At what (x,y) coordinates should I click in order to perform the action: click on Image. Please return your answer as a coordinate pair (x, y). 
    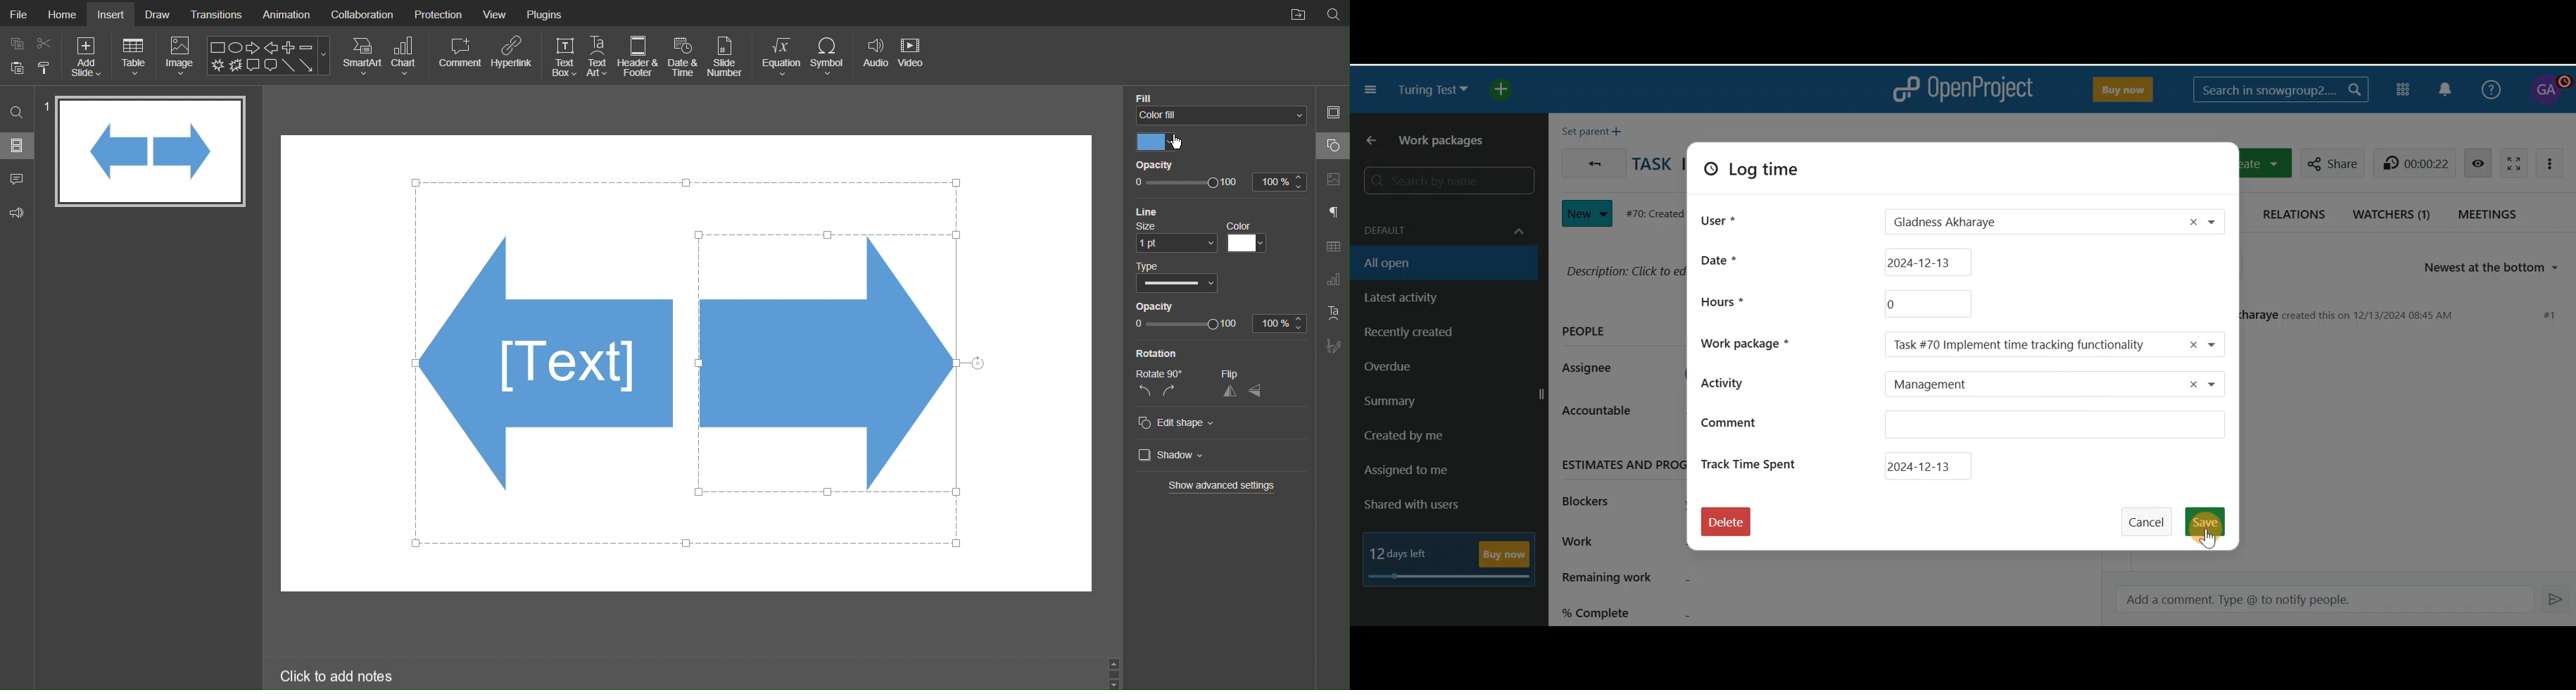
    Looking at the image, I should click on (180, 56).